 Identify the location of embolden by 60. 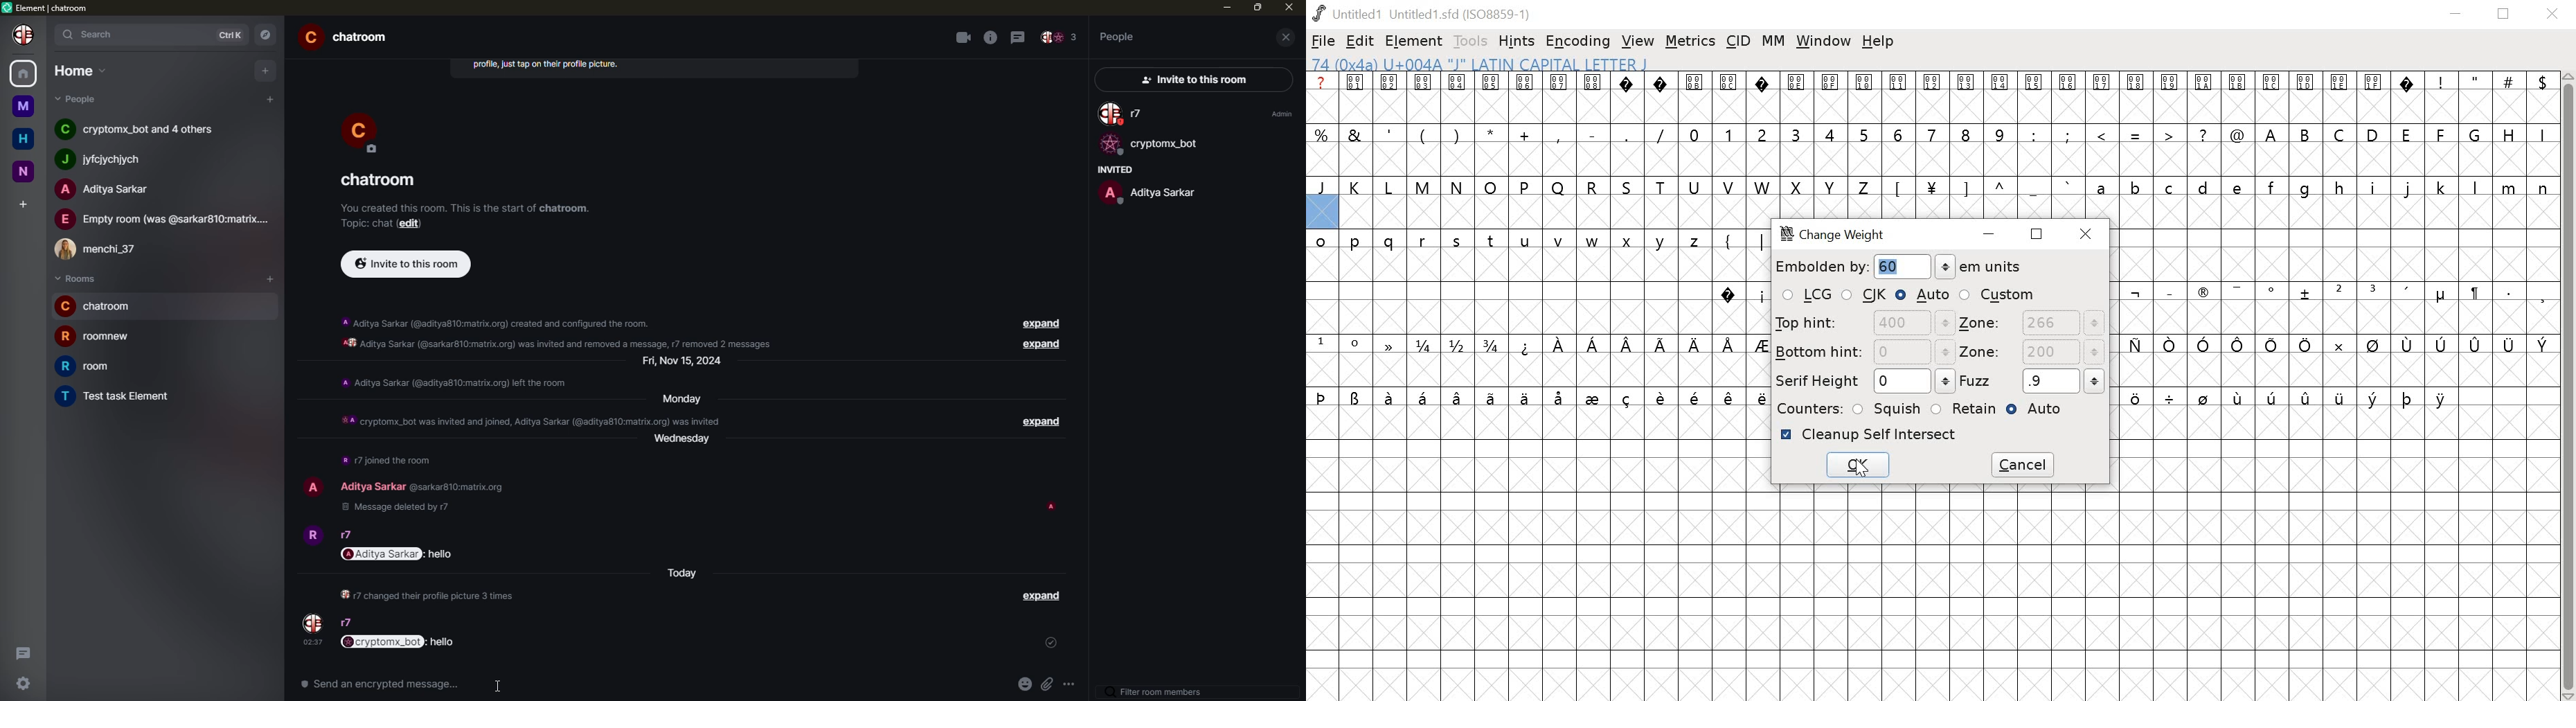
(1888, 268).